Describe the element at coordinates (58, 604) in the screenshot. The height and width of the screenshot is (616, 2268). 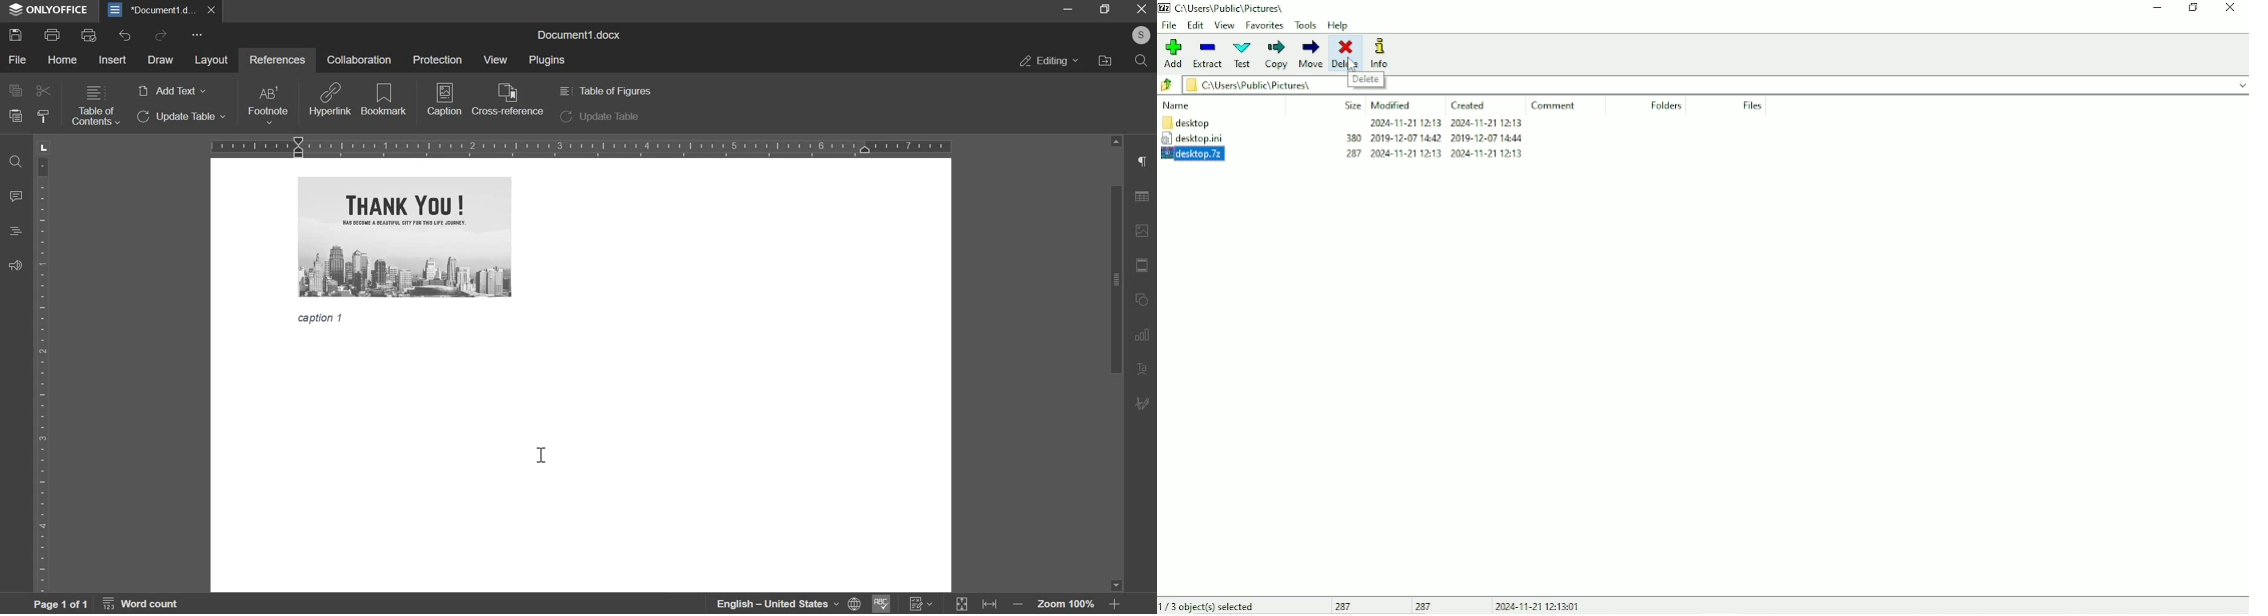
I see `page 1 of 1` at that location.